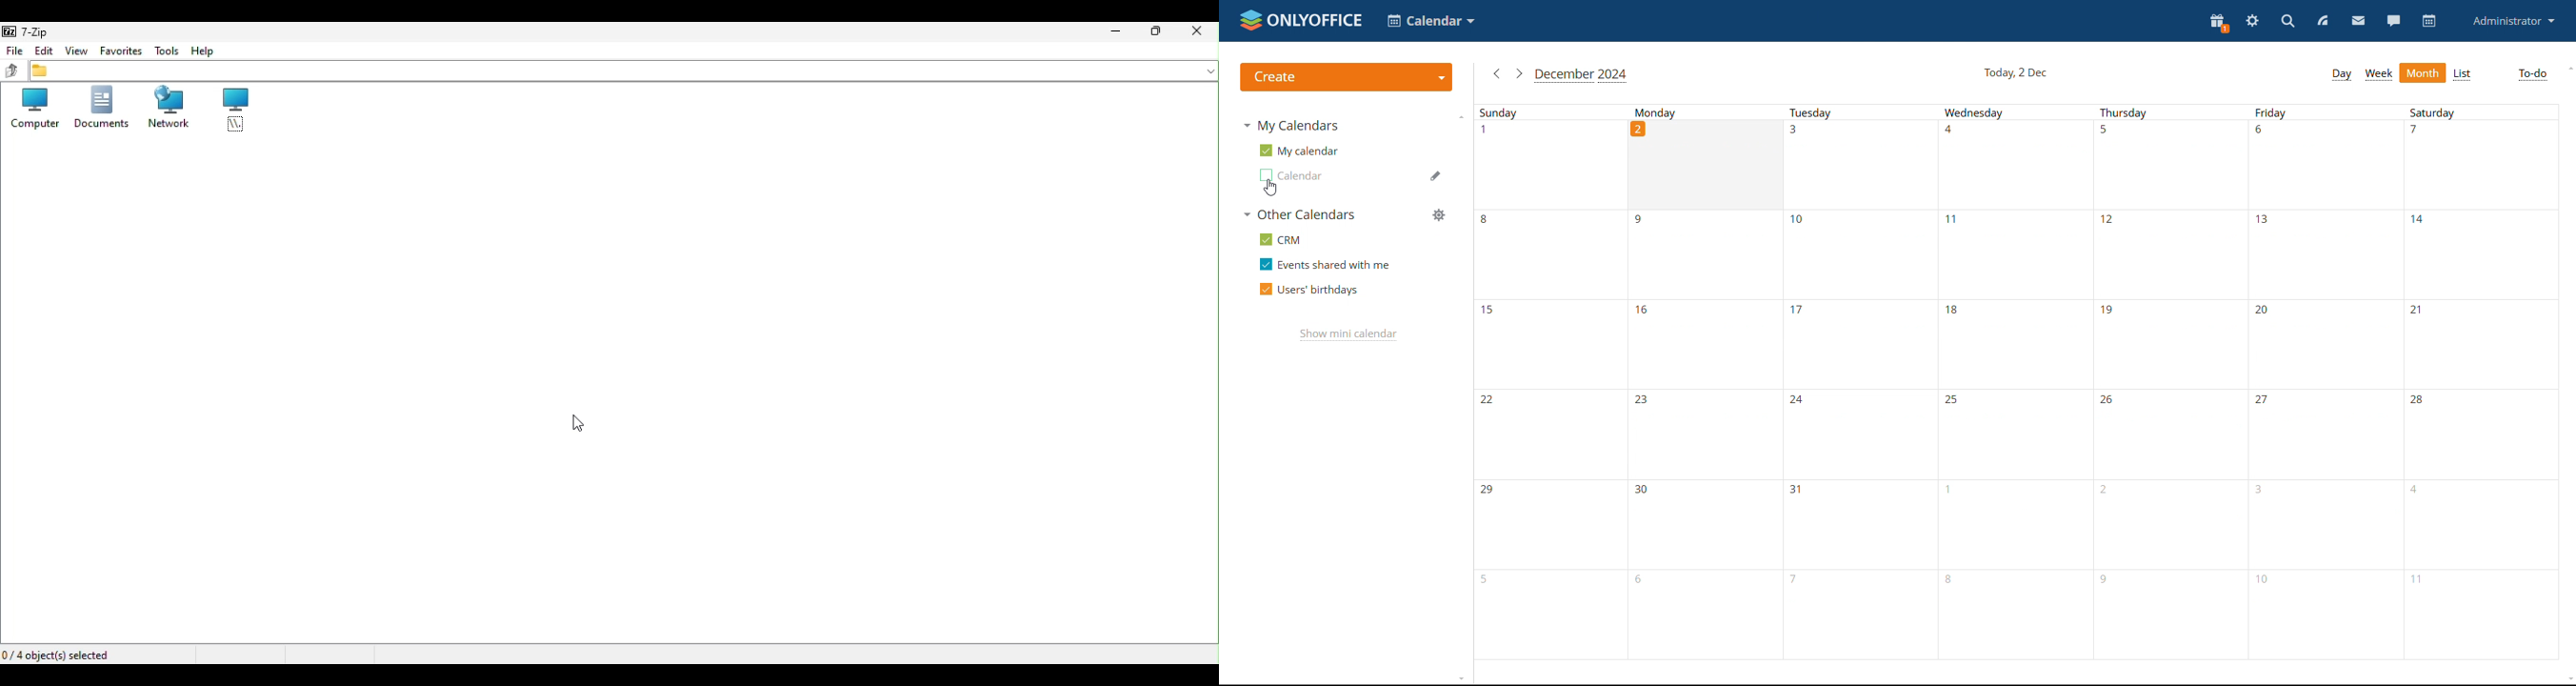  What do you see at coordinates (2218, 23) in the screenshot?
I see `present` at bounding box center [2218, 23].